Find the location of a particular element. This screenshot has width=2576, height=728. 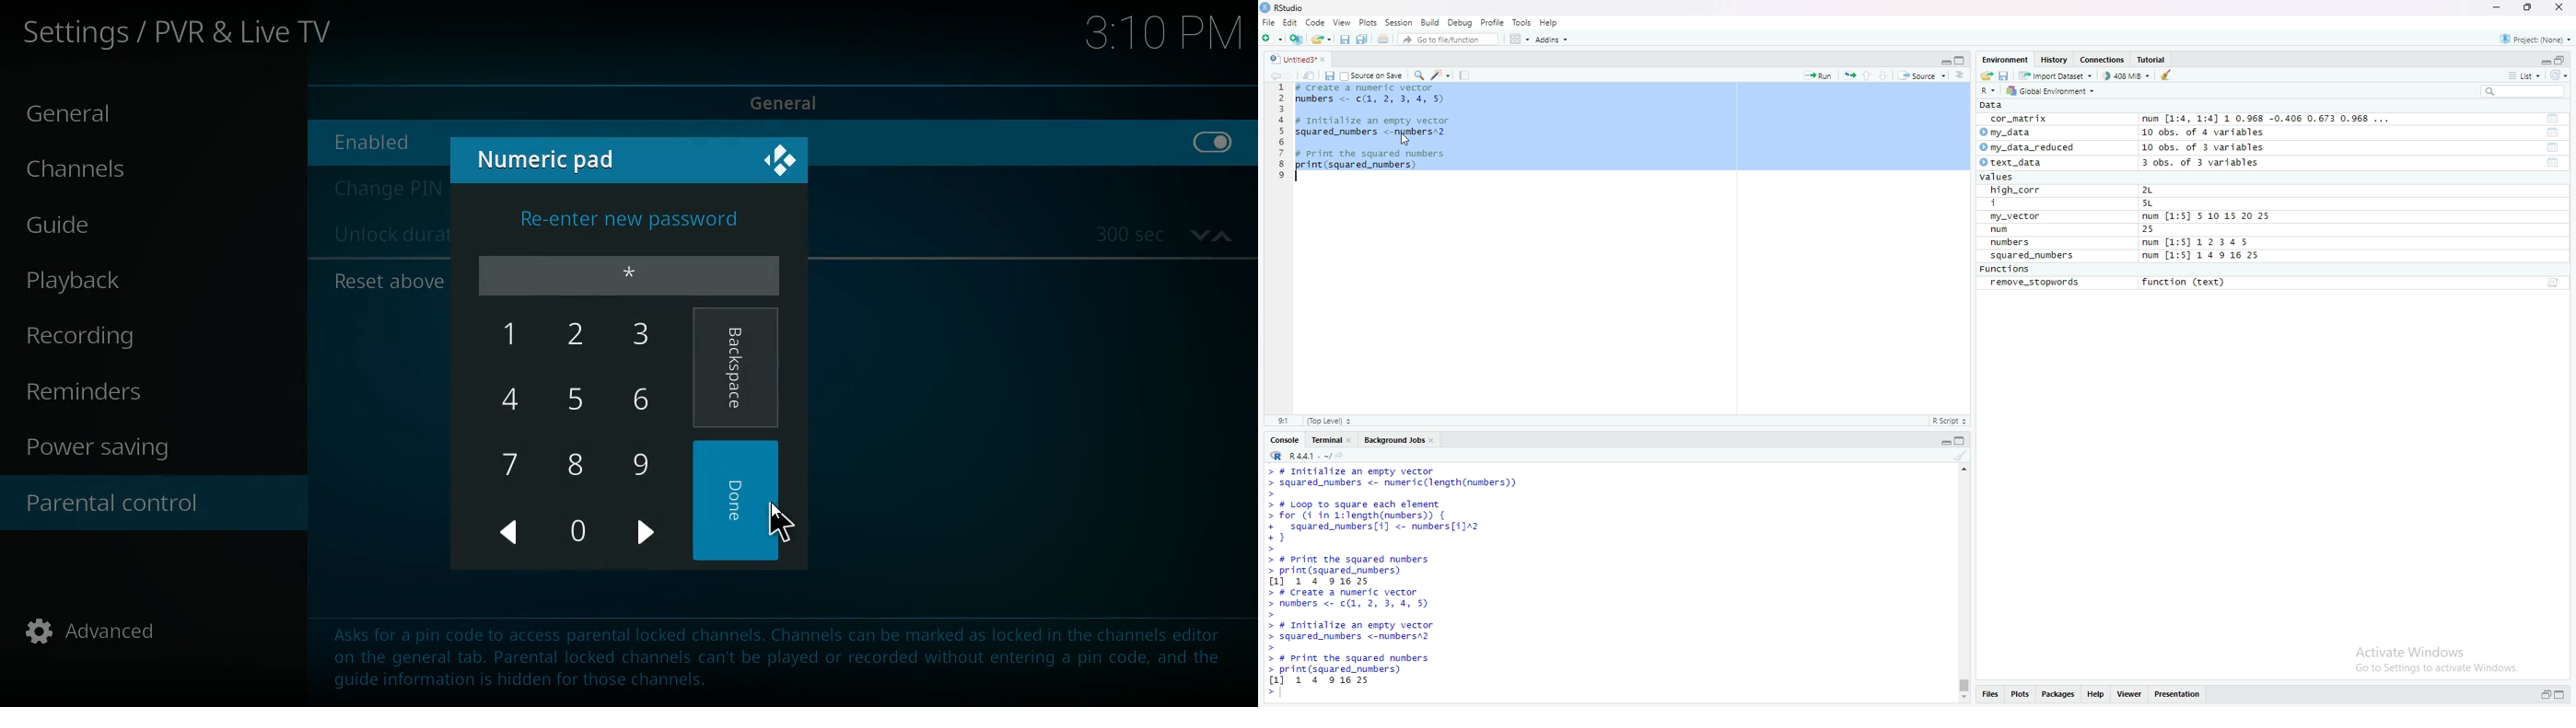

Presentation is located at coordinates (2178, 695).